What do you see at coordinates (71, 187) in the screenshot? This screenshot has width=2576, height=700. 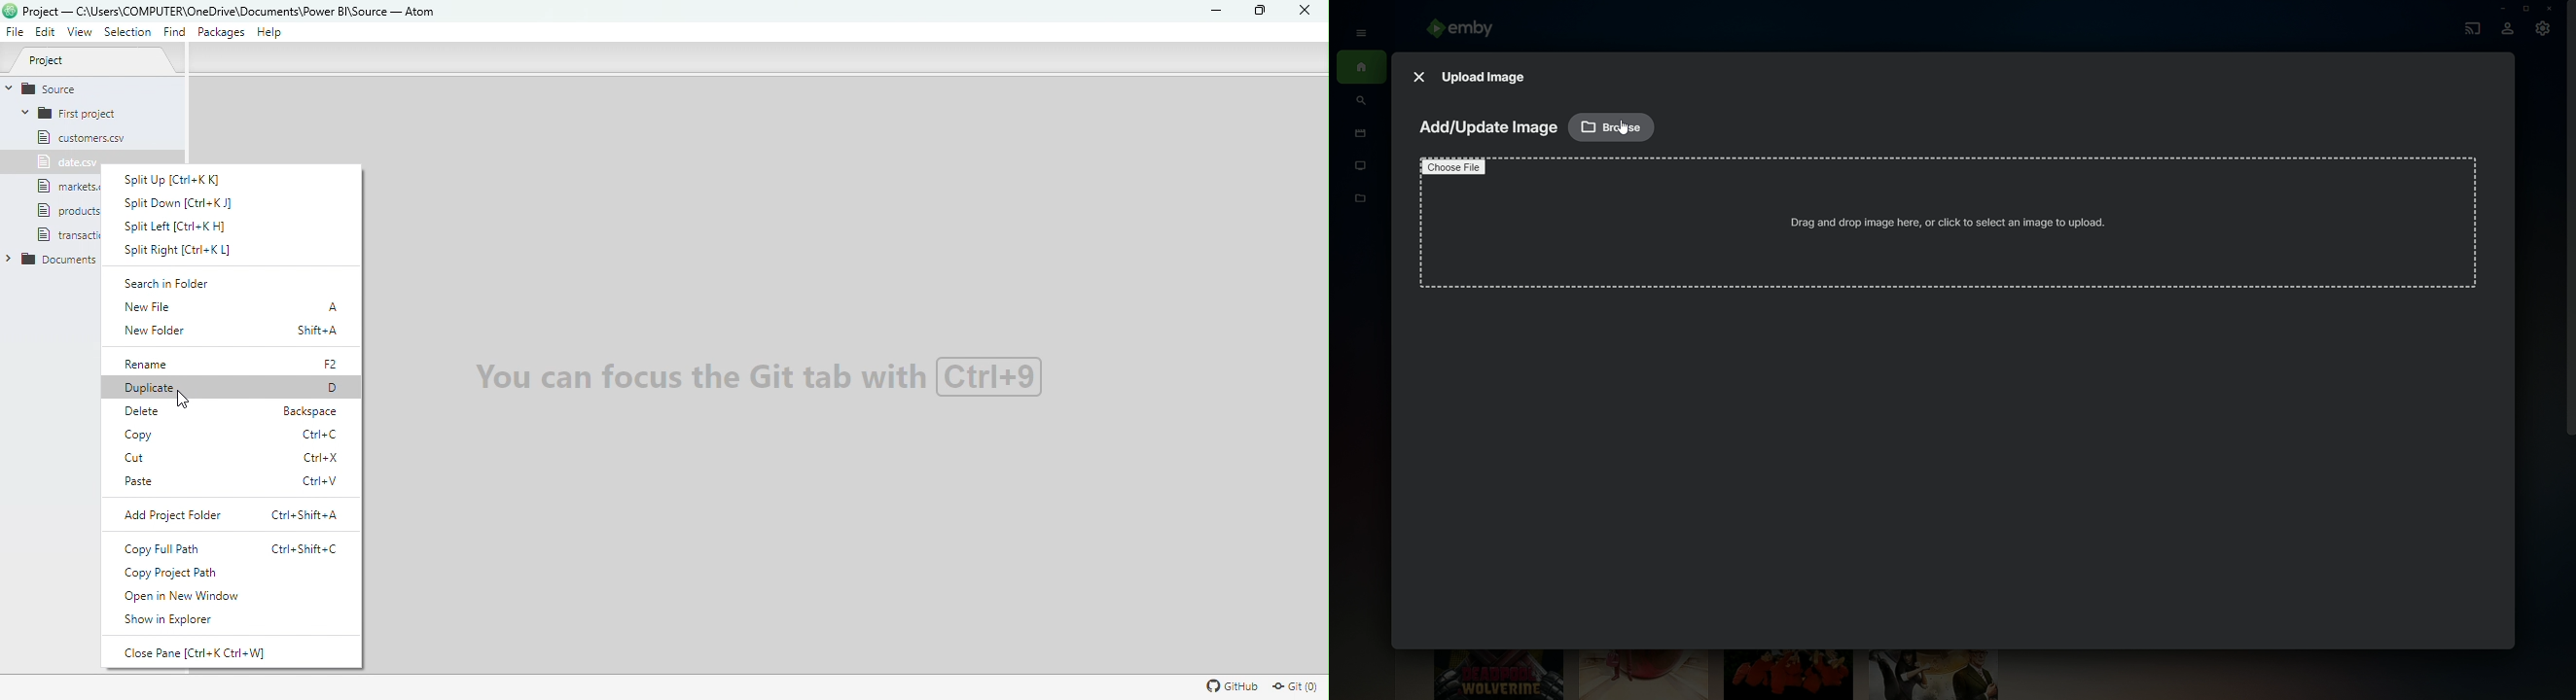 I see `File` at bounding box center [71, 187].